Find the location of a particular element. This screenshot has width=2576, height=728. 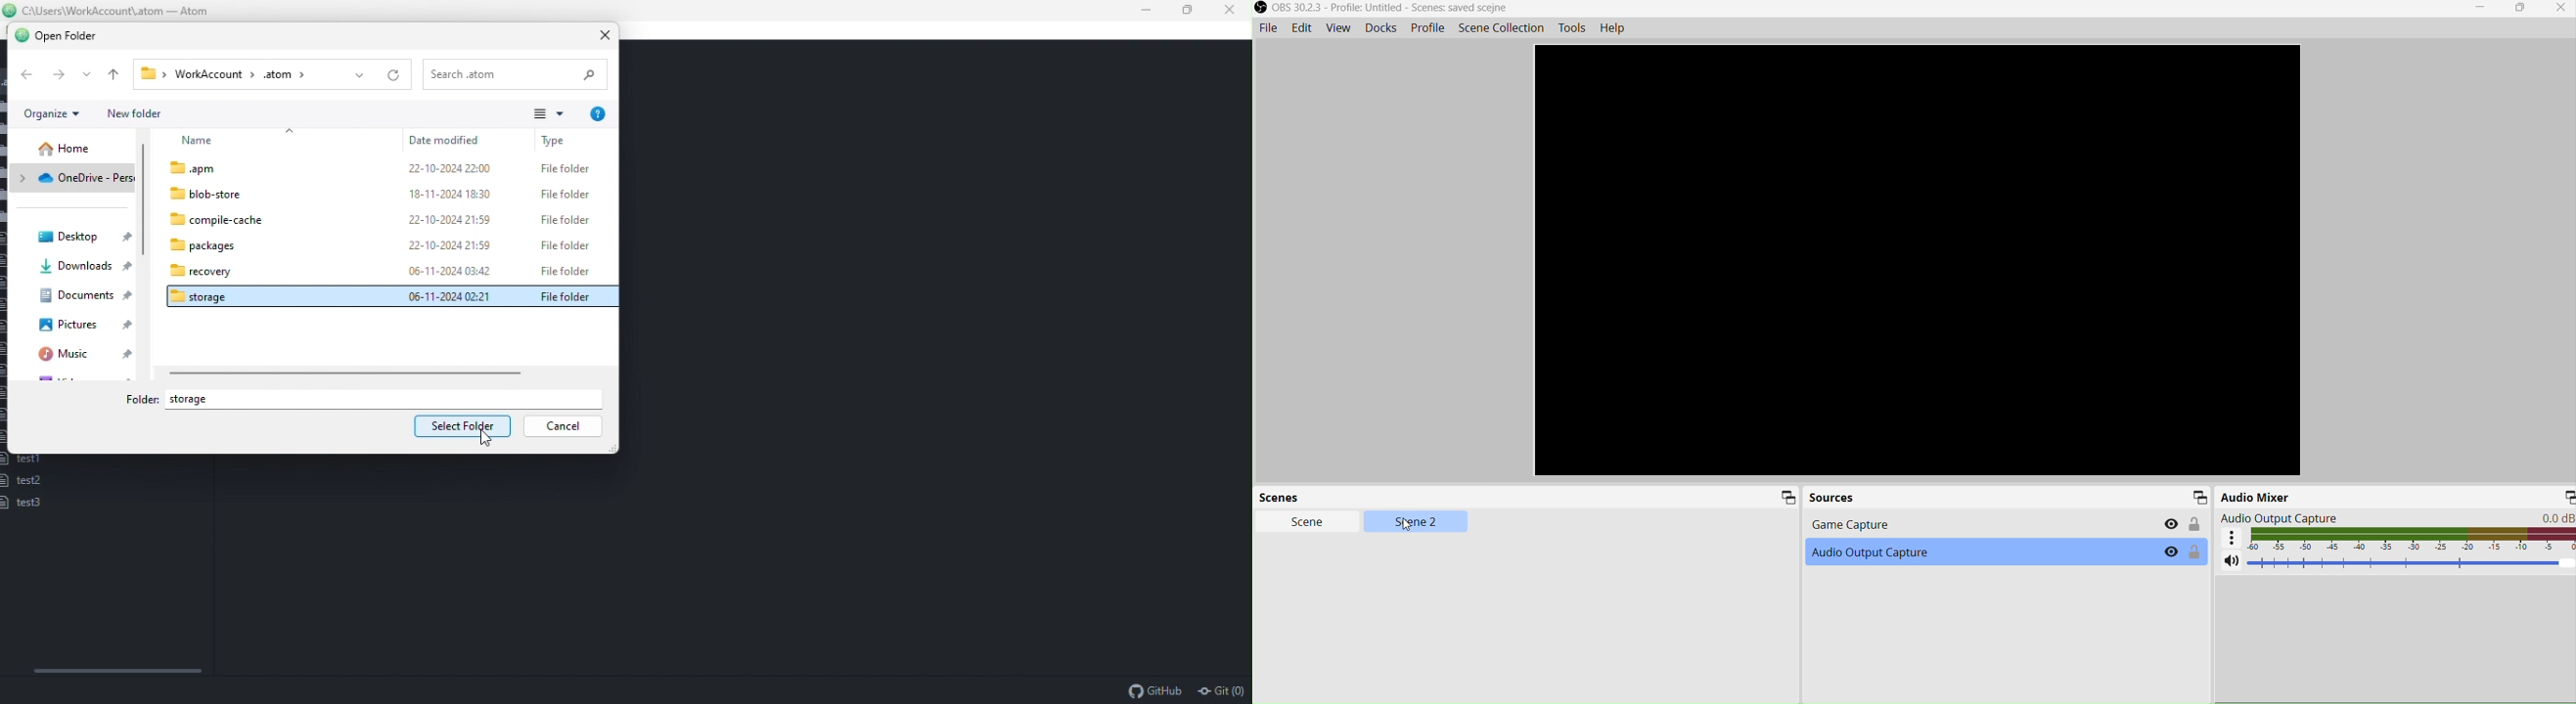

OBS 30.2.3 - Profile: Untitled - Scenes: saved scene is located at coordinates (1383, 6).